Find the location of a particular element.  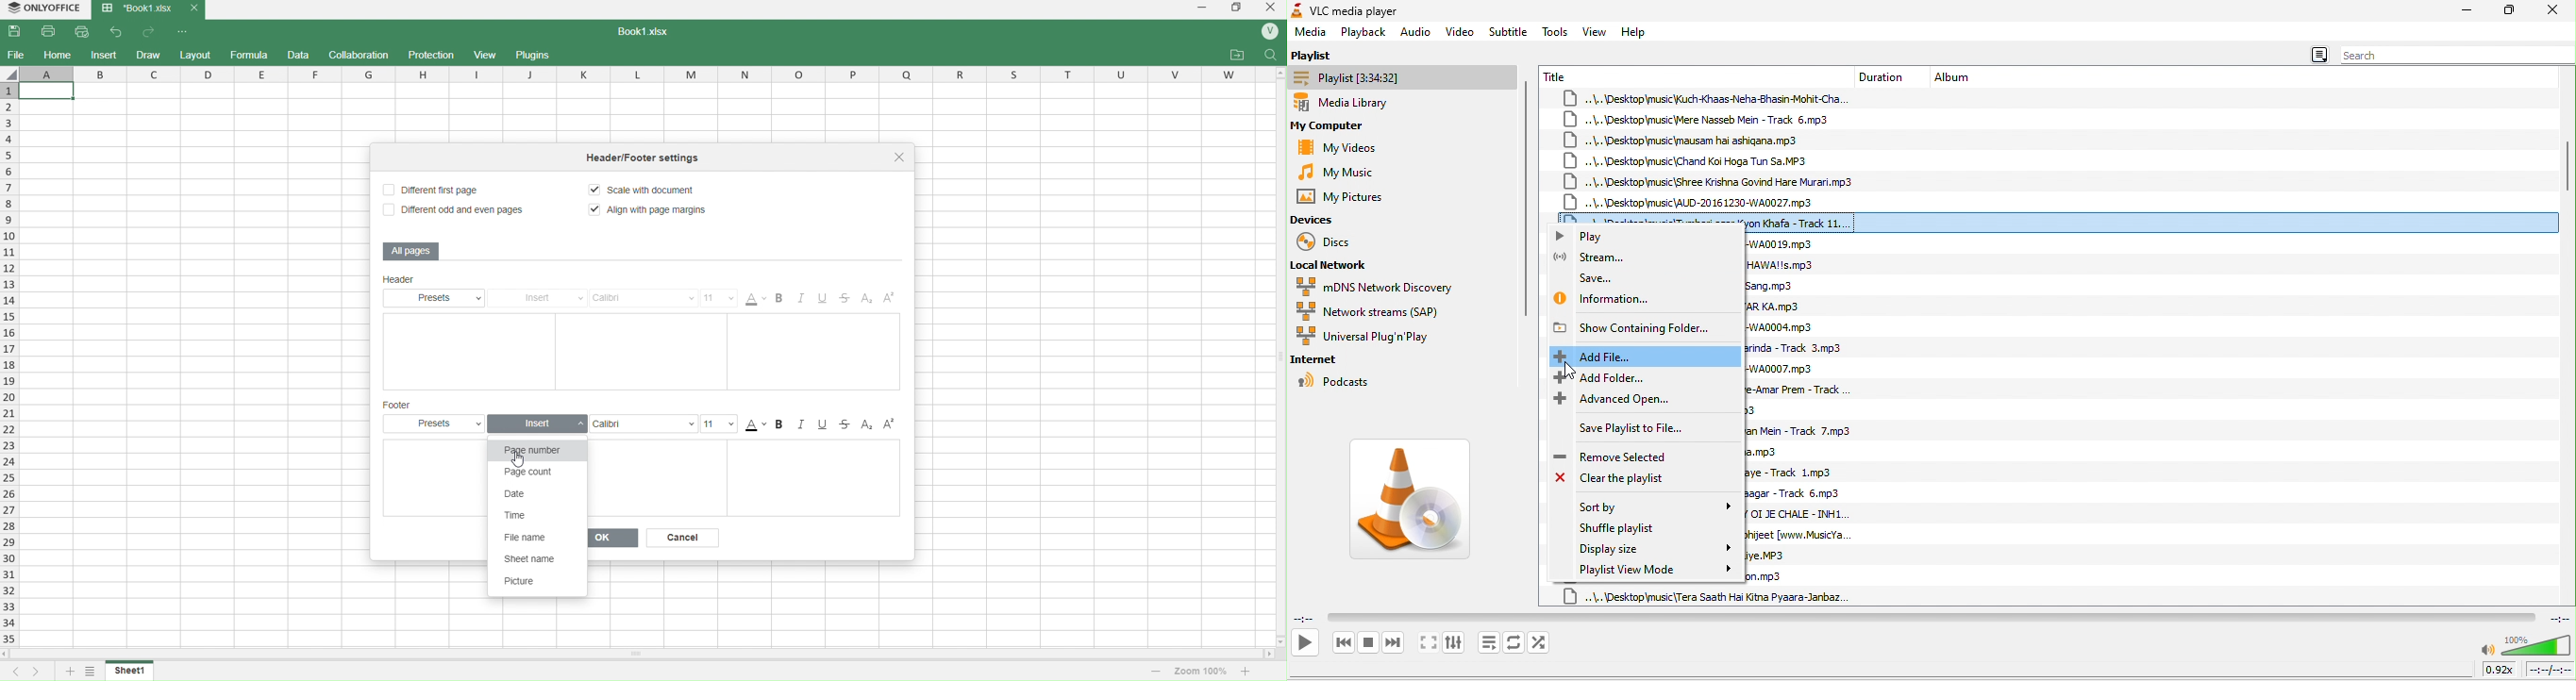

move right is located at coordinates (1270, 655).